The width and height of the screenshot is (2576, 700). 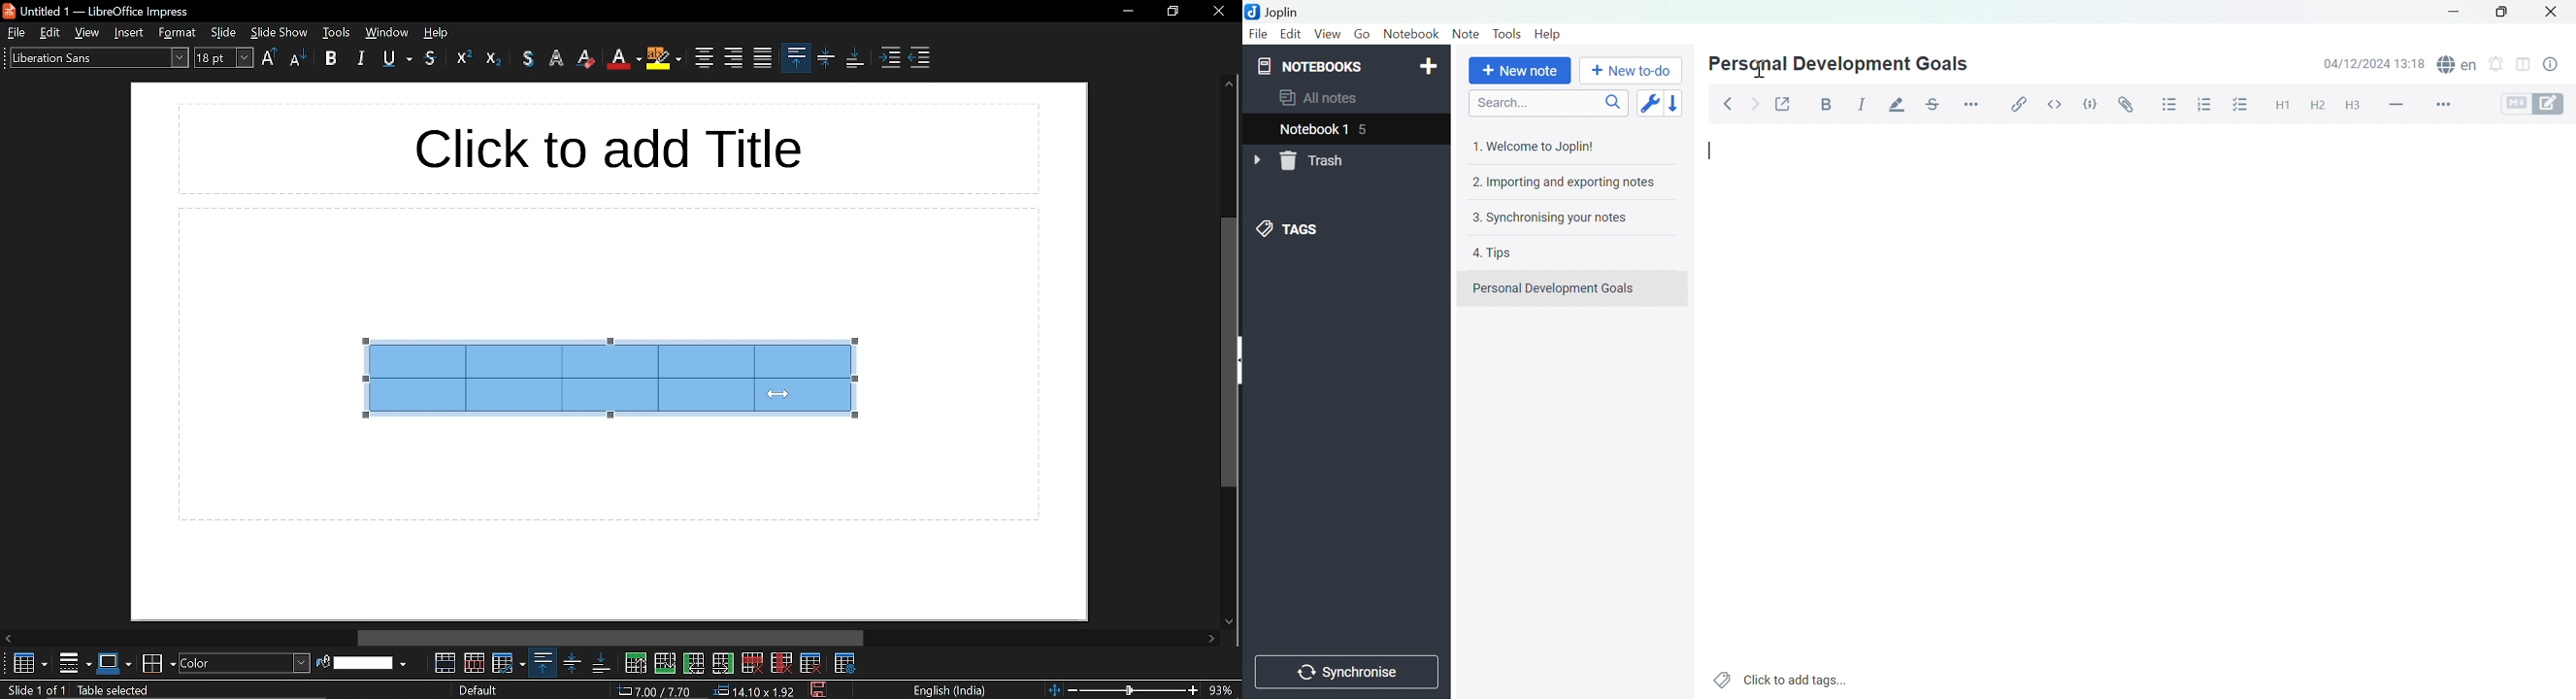 What do you see at coordinates (2170, 106) in the screenshot?
I see `Bulleted list` at bounding box center [2170, 106].